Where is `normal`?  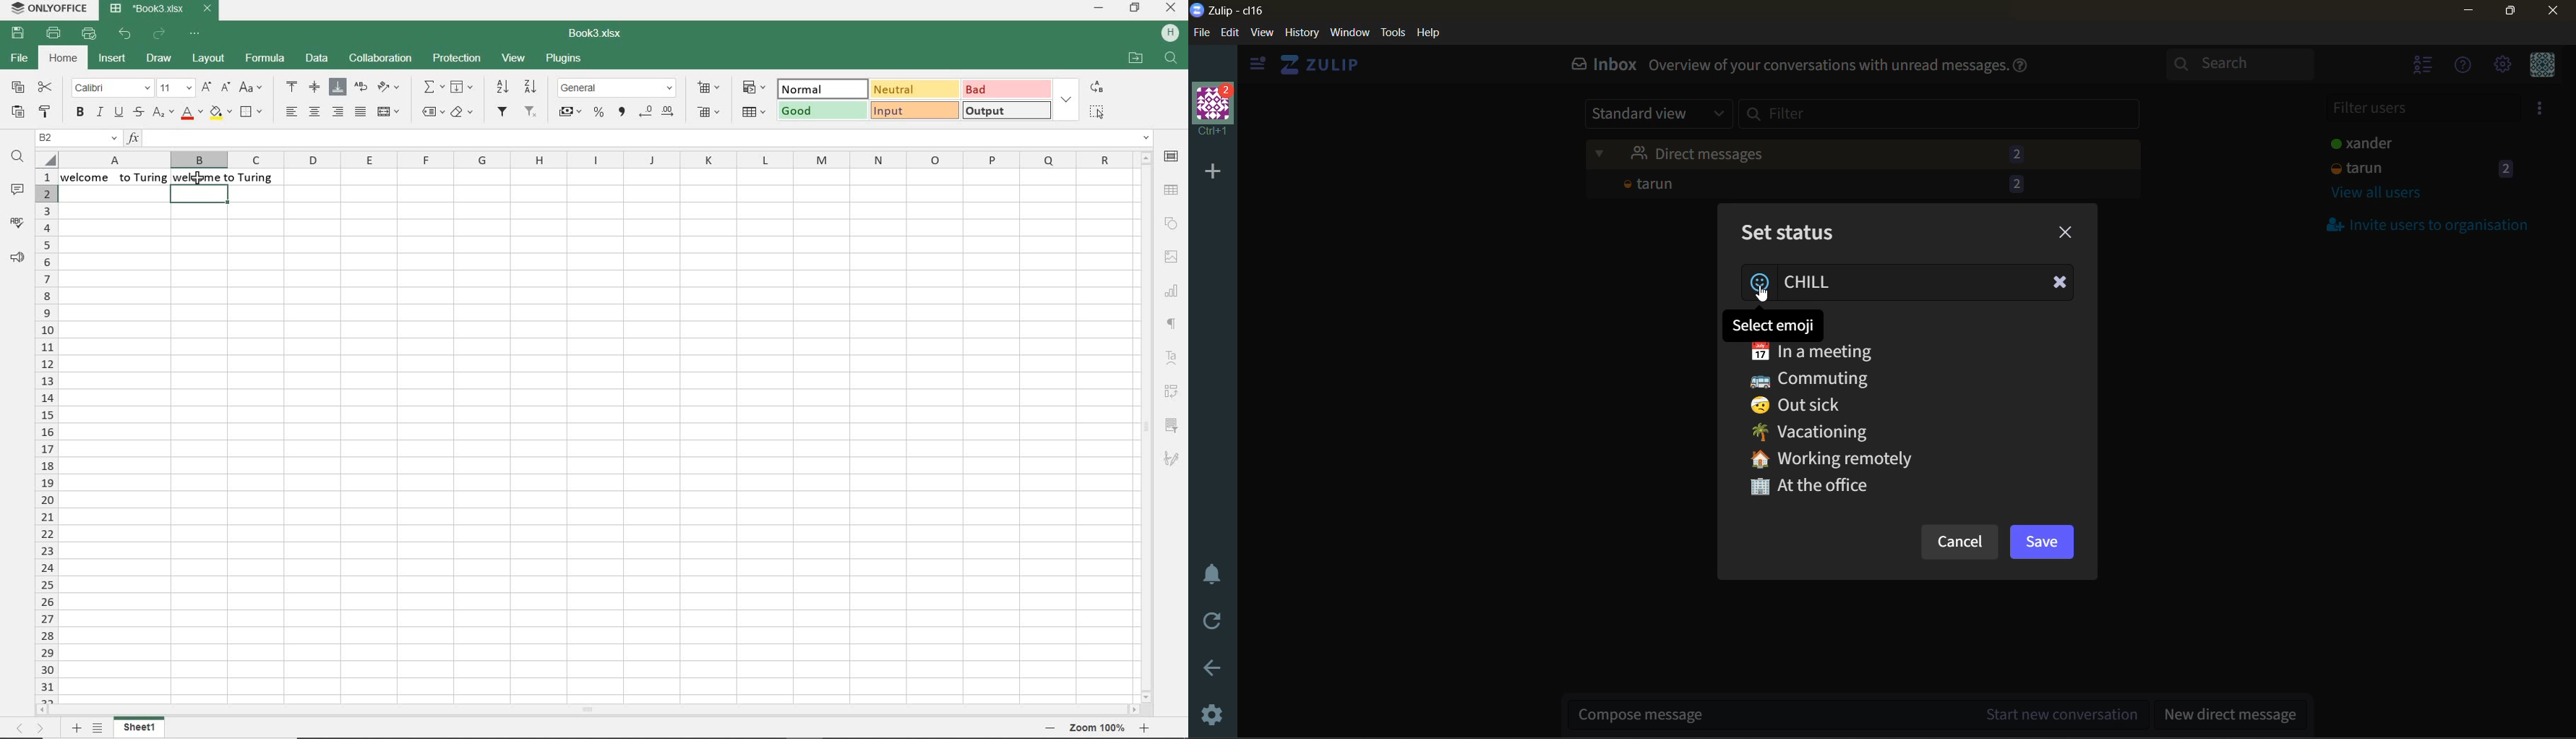 normal is located at coordinates (819, 88).